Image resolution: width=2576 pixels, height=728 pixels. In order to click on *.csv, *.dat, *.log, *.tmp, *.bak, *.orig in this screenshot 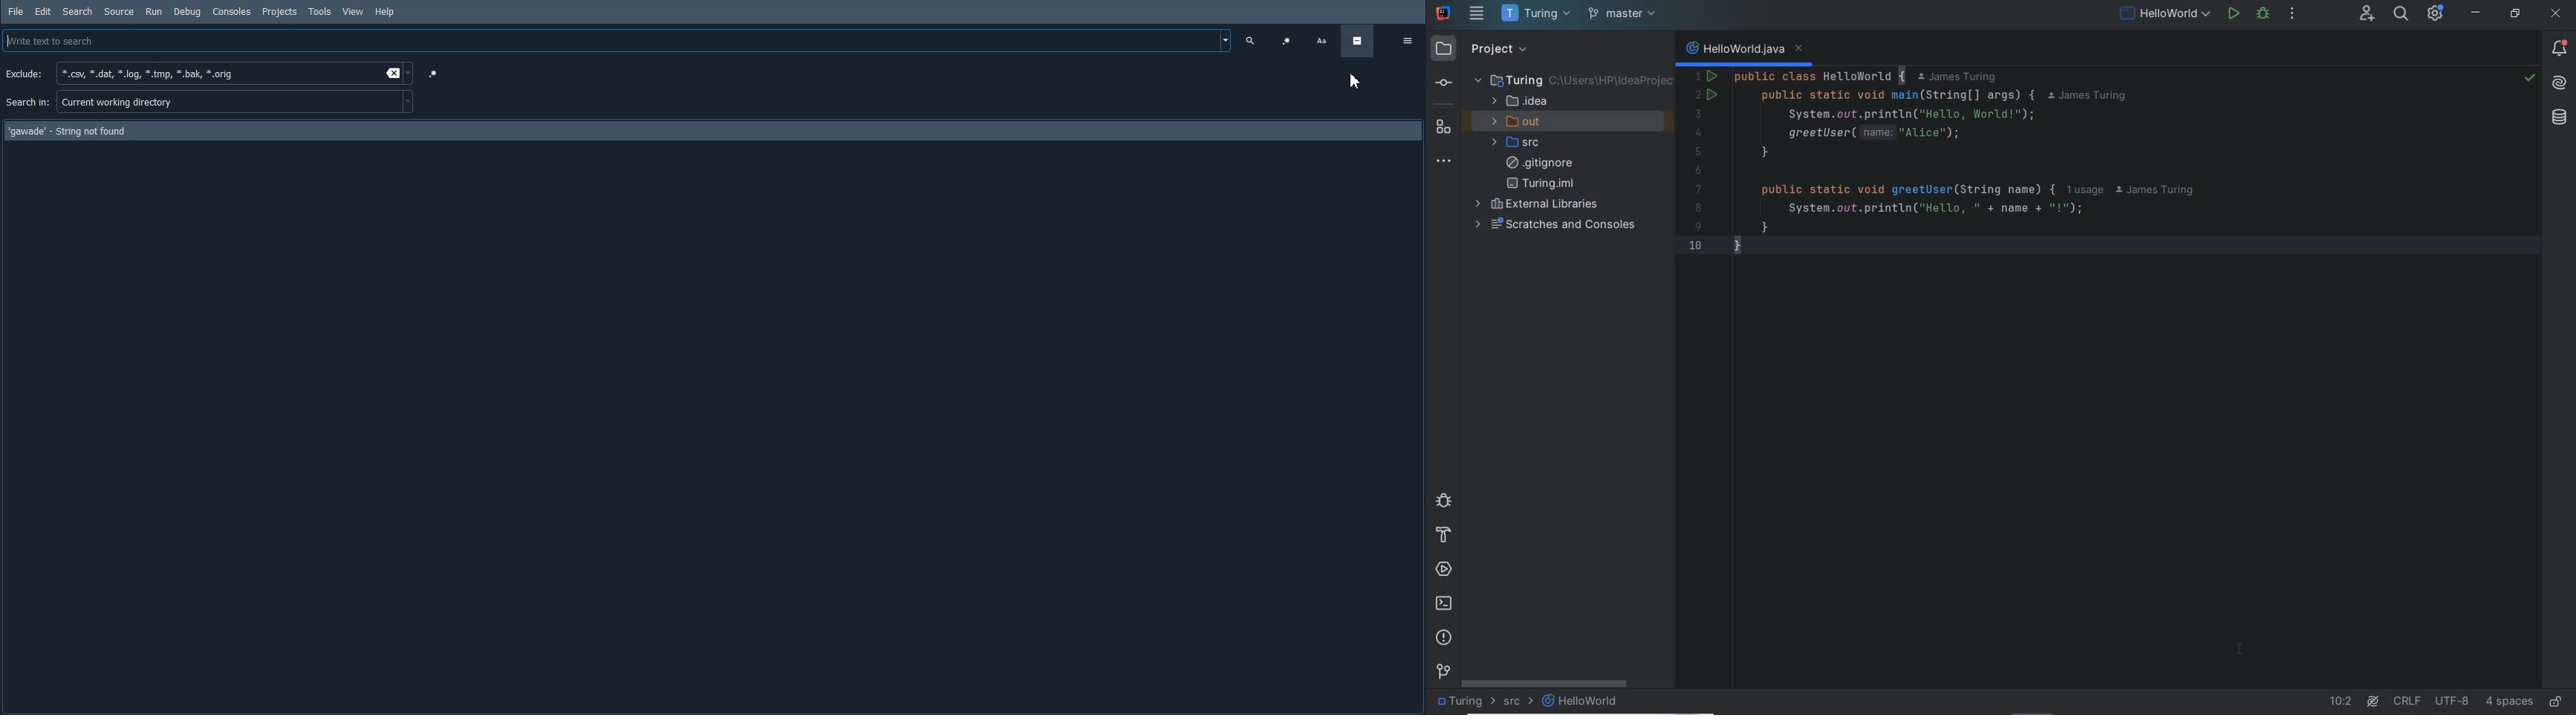, I will do `click(211, 71)`.